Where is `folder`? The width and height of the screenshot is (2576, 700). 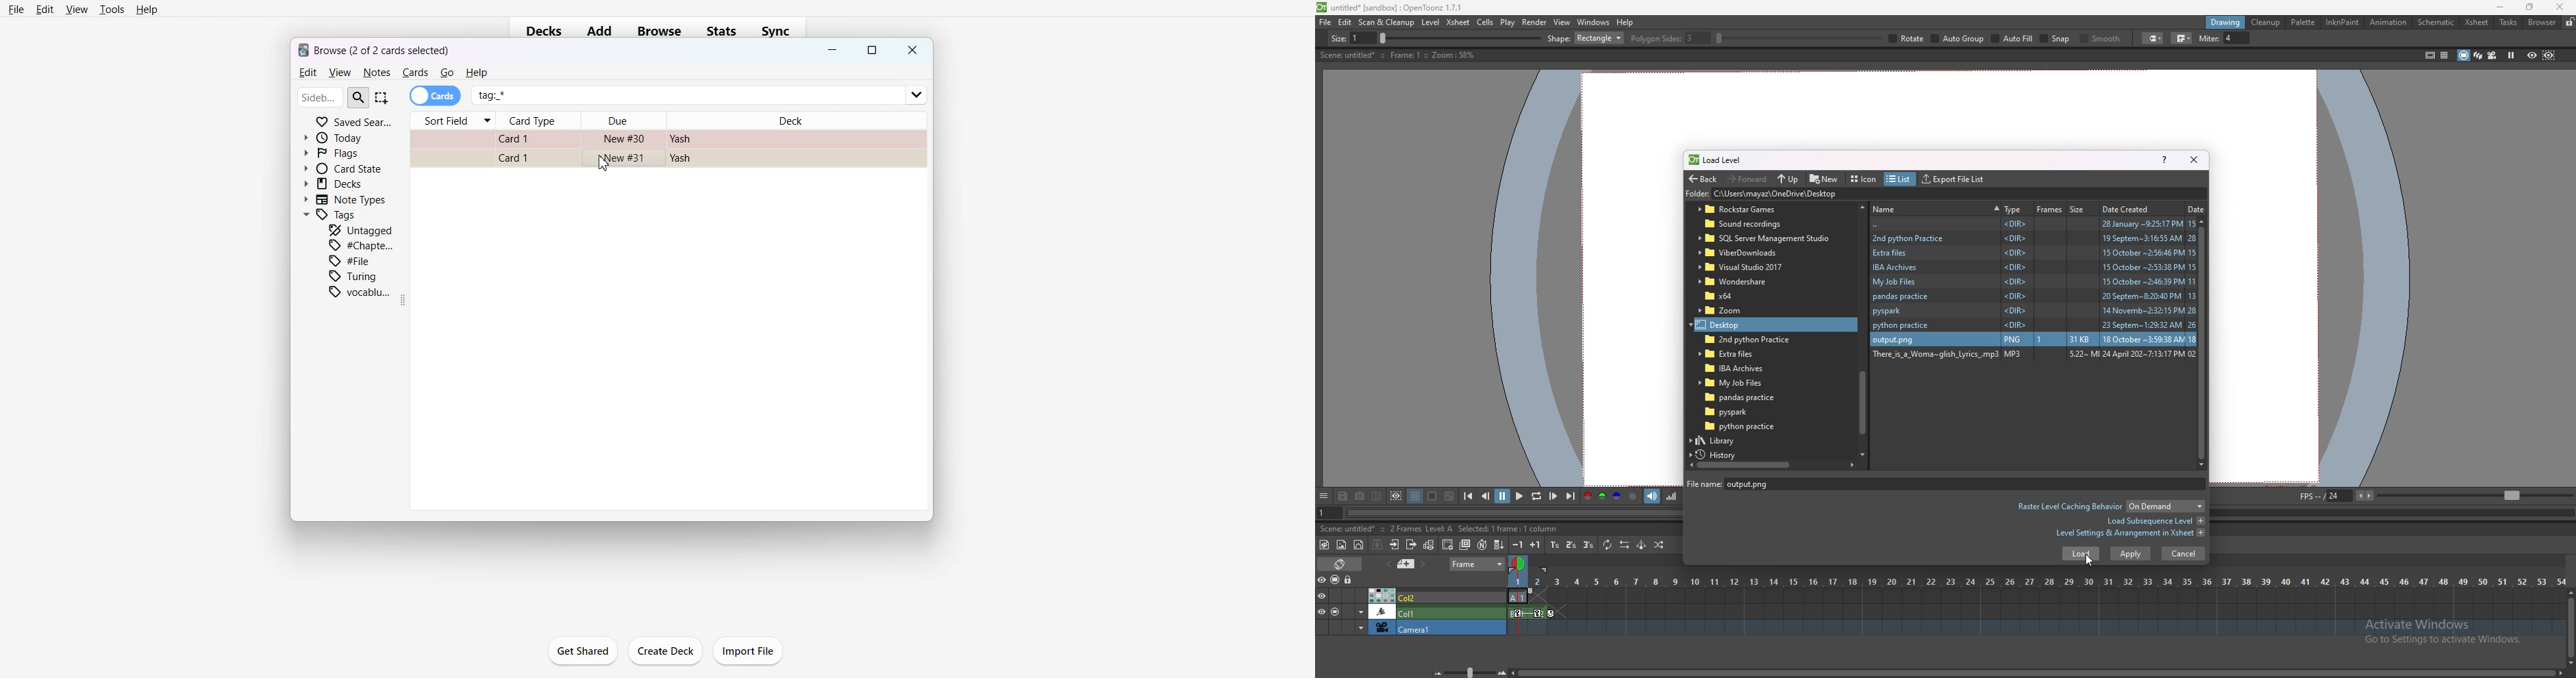 folder is located at coordinates (2033, 297).